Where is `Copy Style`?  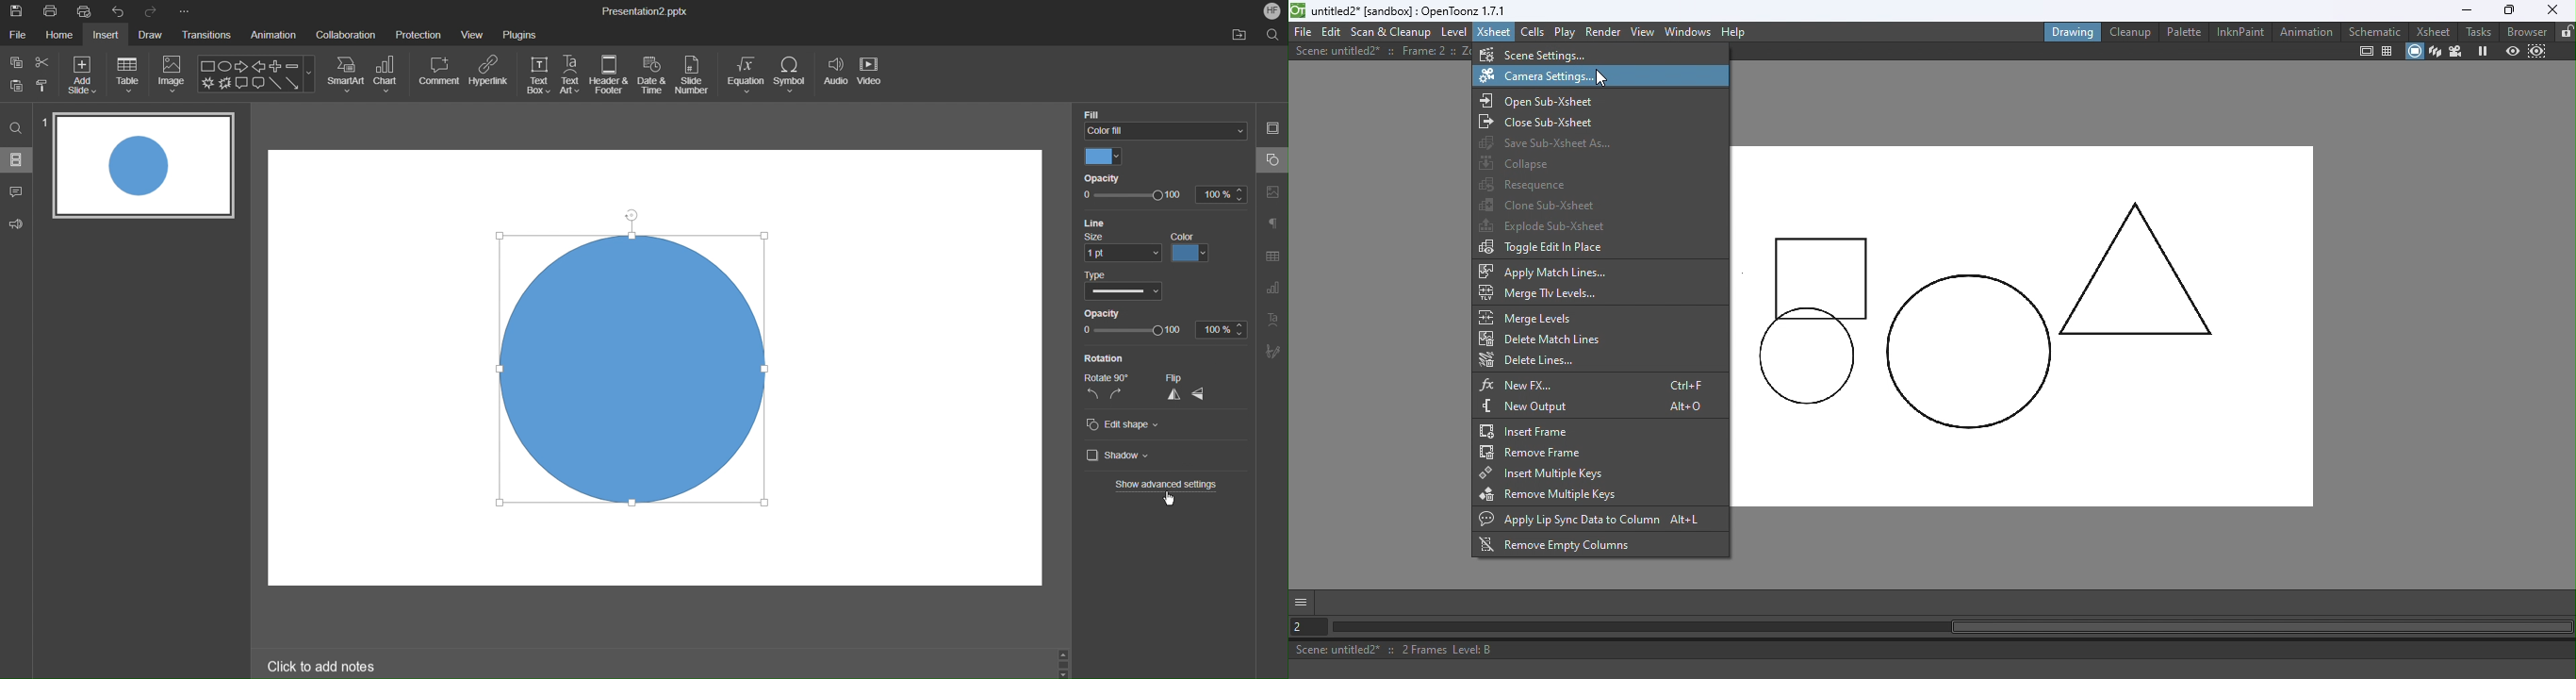
Copy Style is located at coordinates (43, 84).